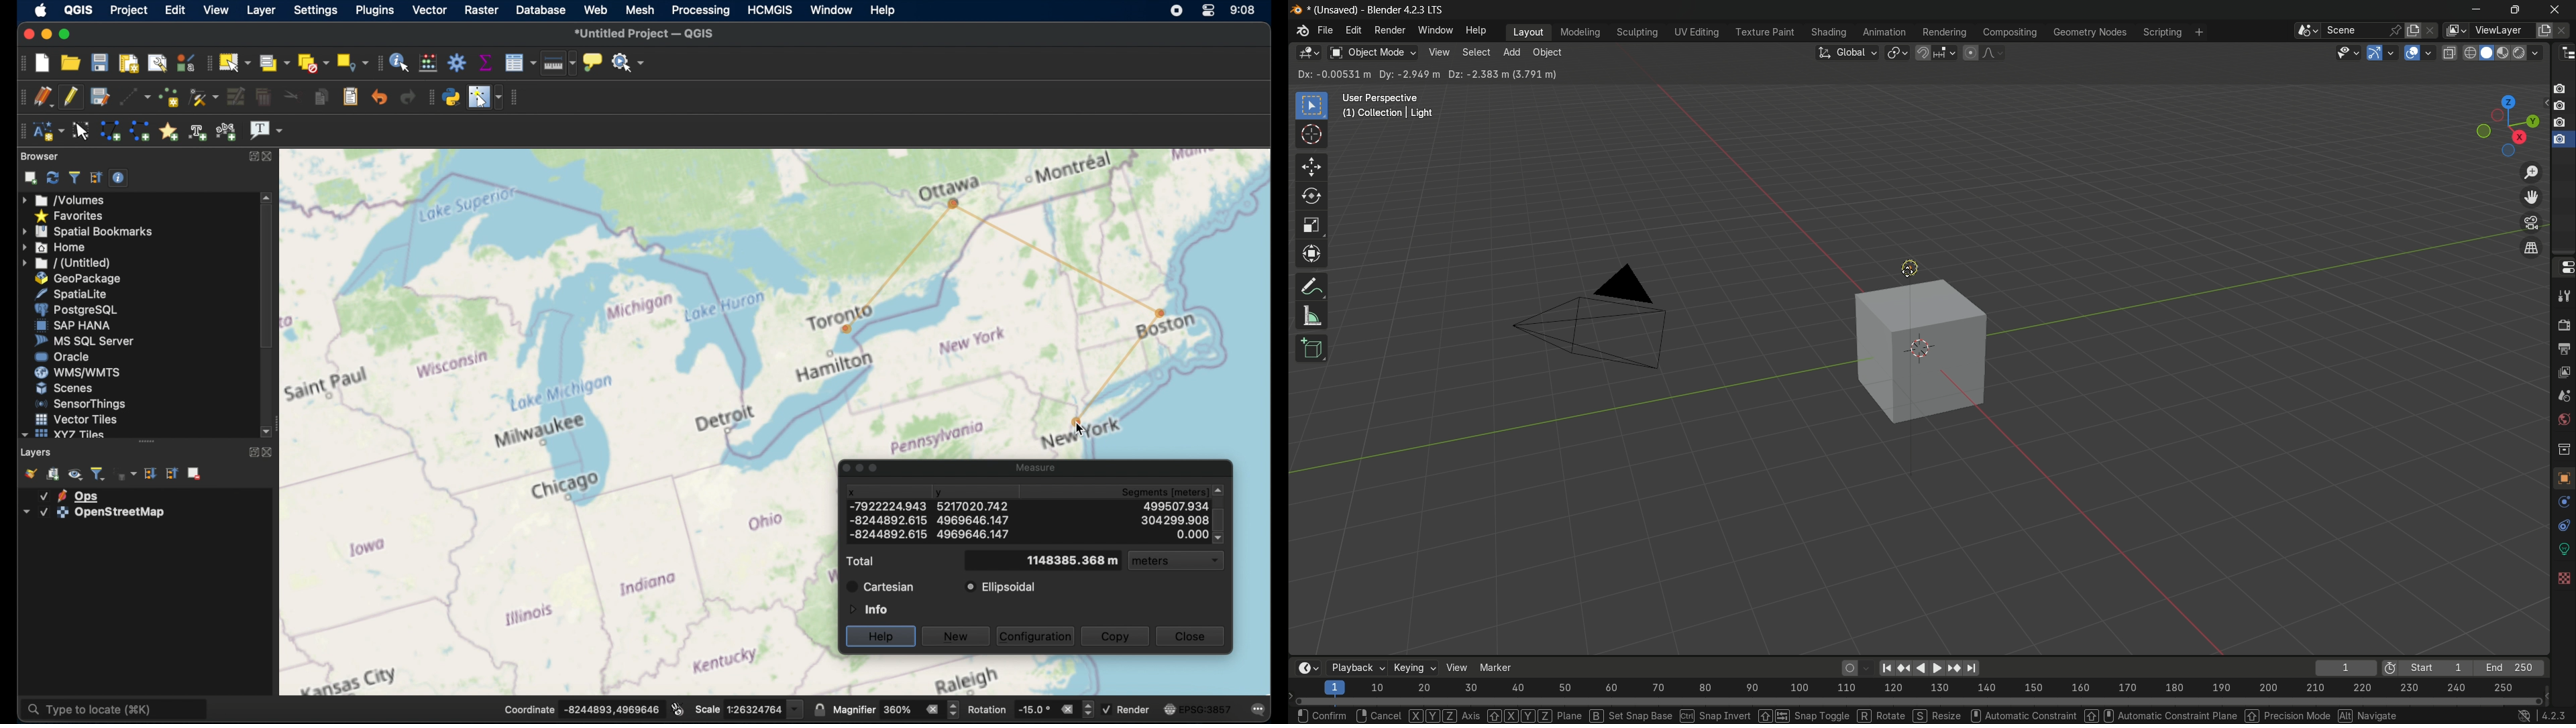  What do you see at coordinates (1072, 561) in the screenshot?
I see `total meters` at bounding box center [1072, 561].